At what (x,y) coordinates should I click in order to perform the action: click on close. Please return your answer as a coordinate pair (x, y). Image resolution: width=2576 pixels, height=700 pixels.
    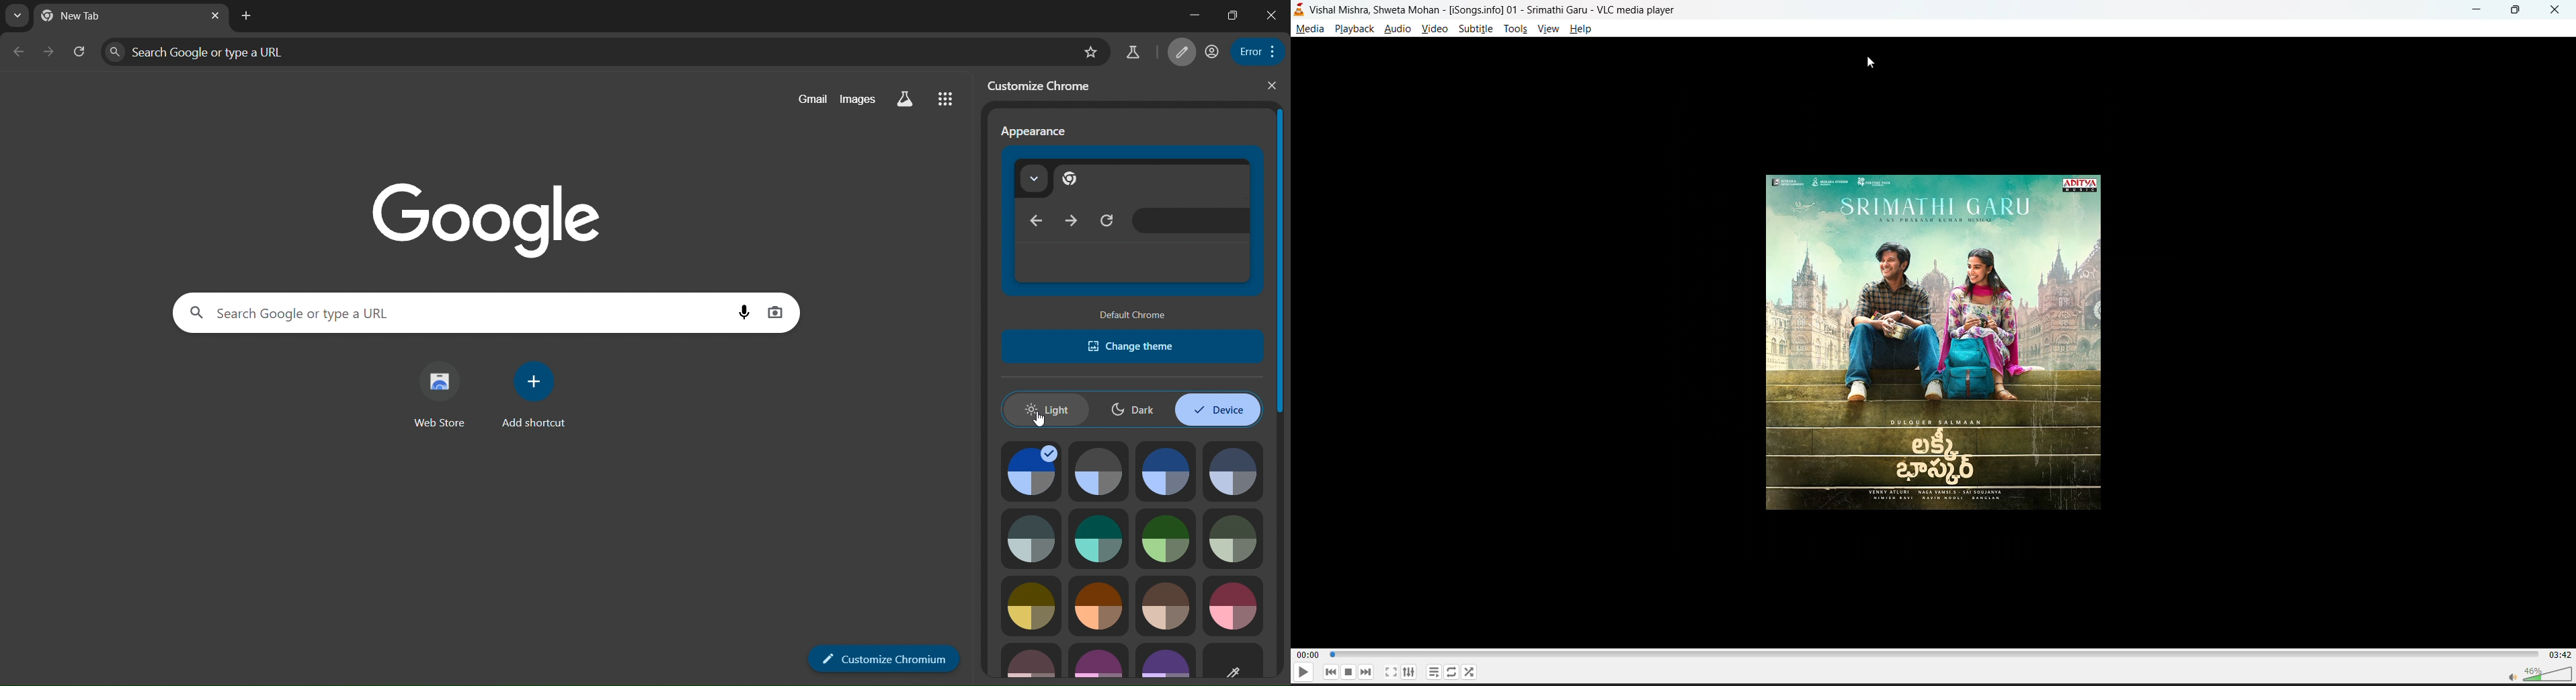
    Looking at the image, I should click on (2556, 12).